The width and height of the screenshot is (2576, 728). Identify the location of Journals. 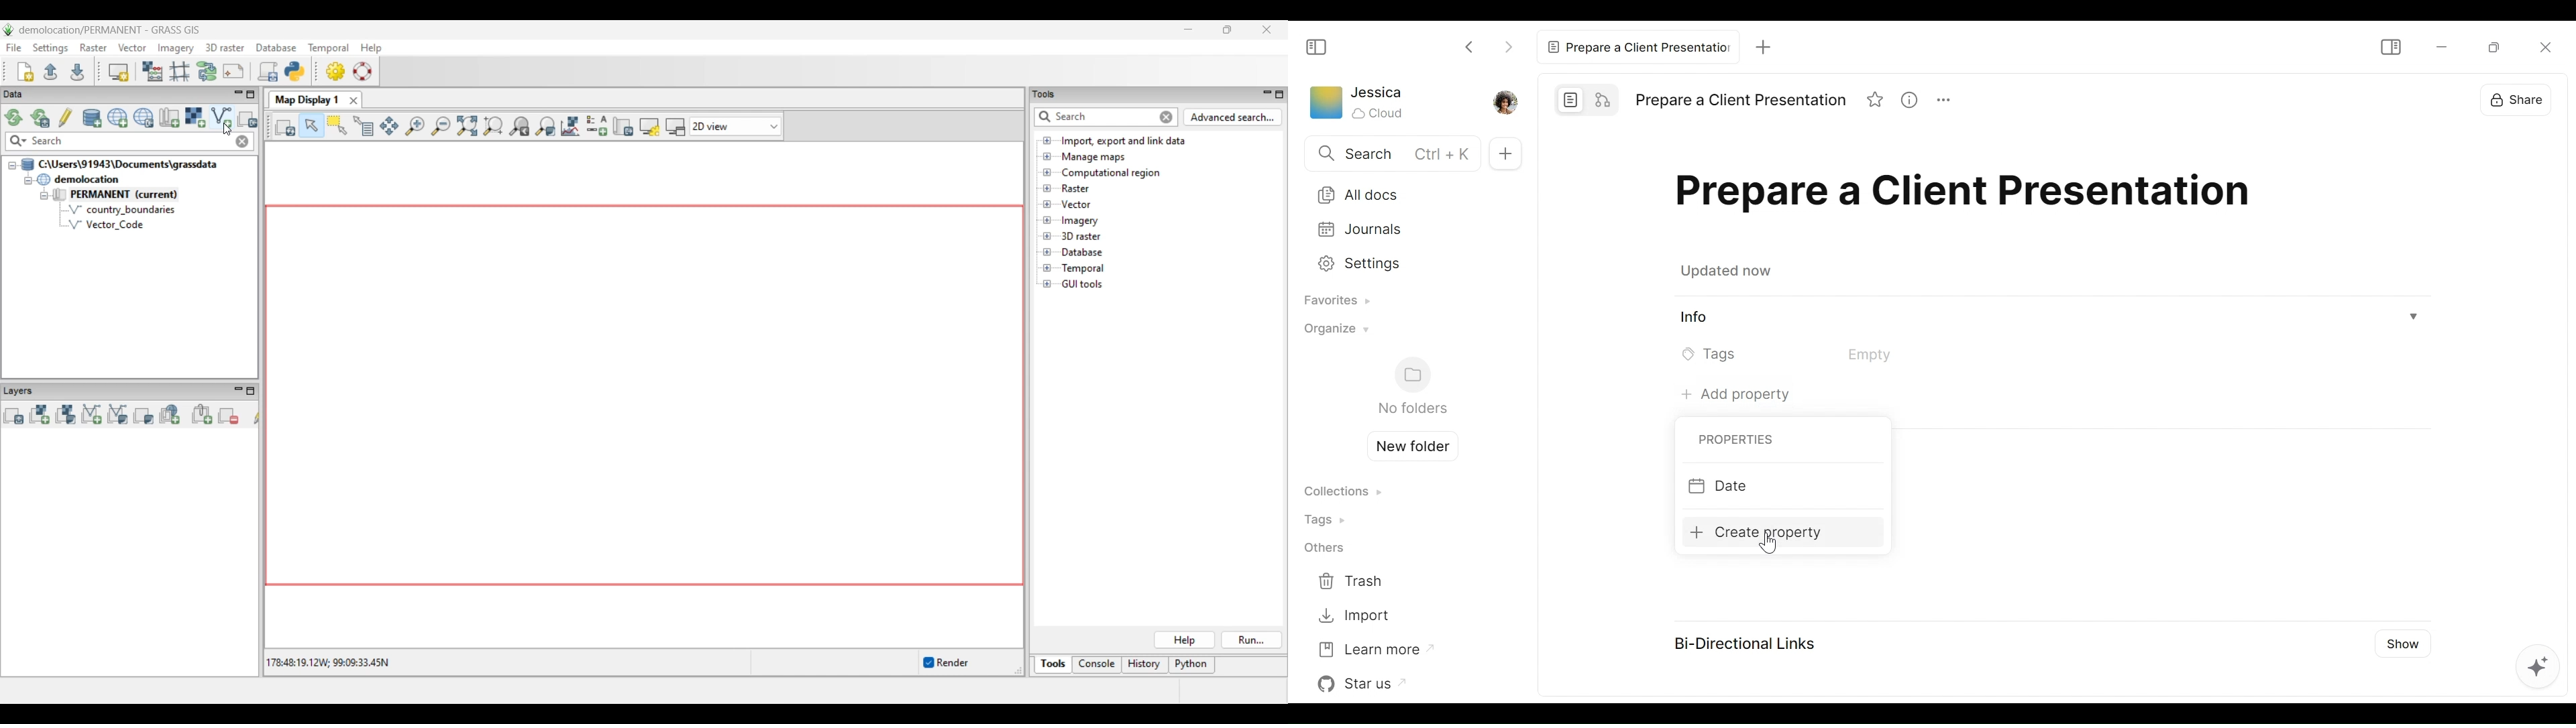
(1403, 229).